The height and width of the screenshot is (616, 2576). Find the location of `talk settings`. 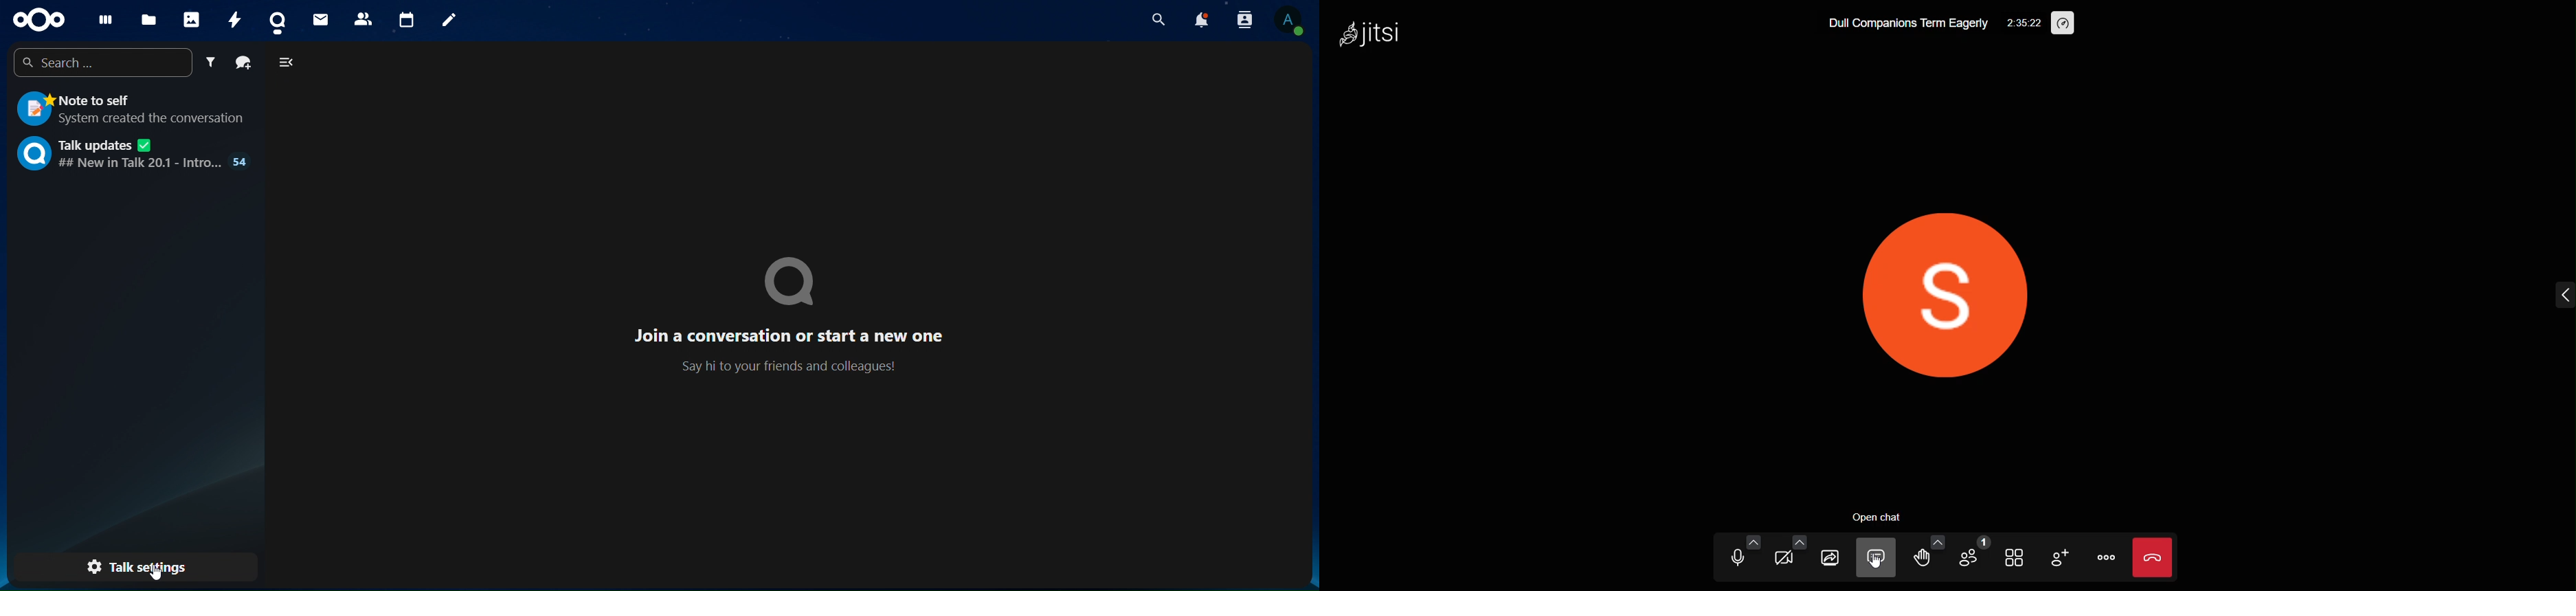

talk settings is located at coordinates (135, 566).